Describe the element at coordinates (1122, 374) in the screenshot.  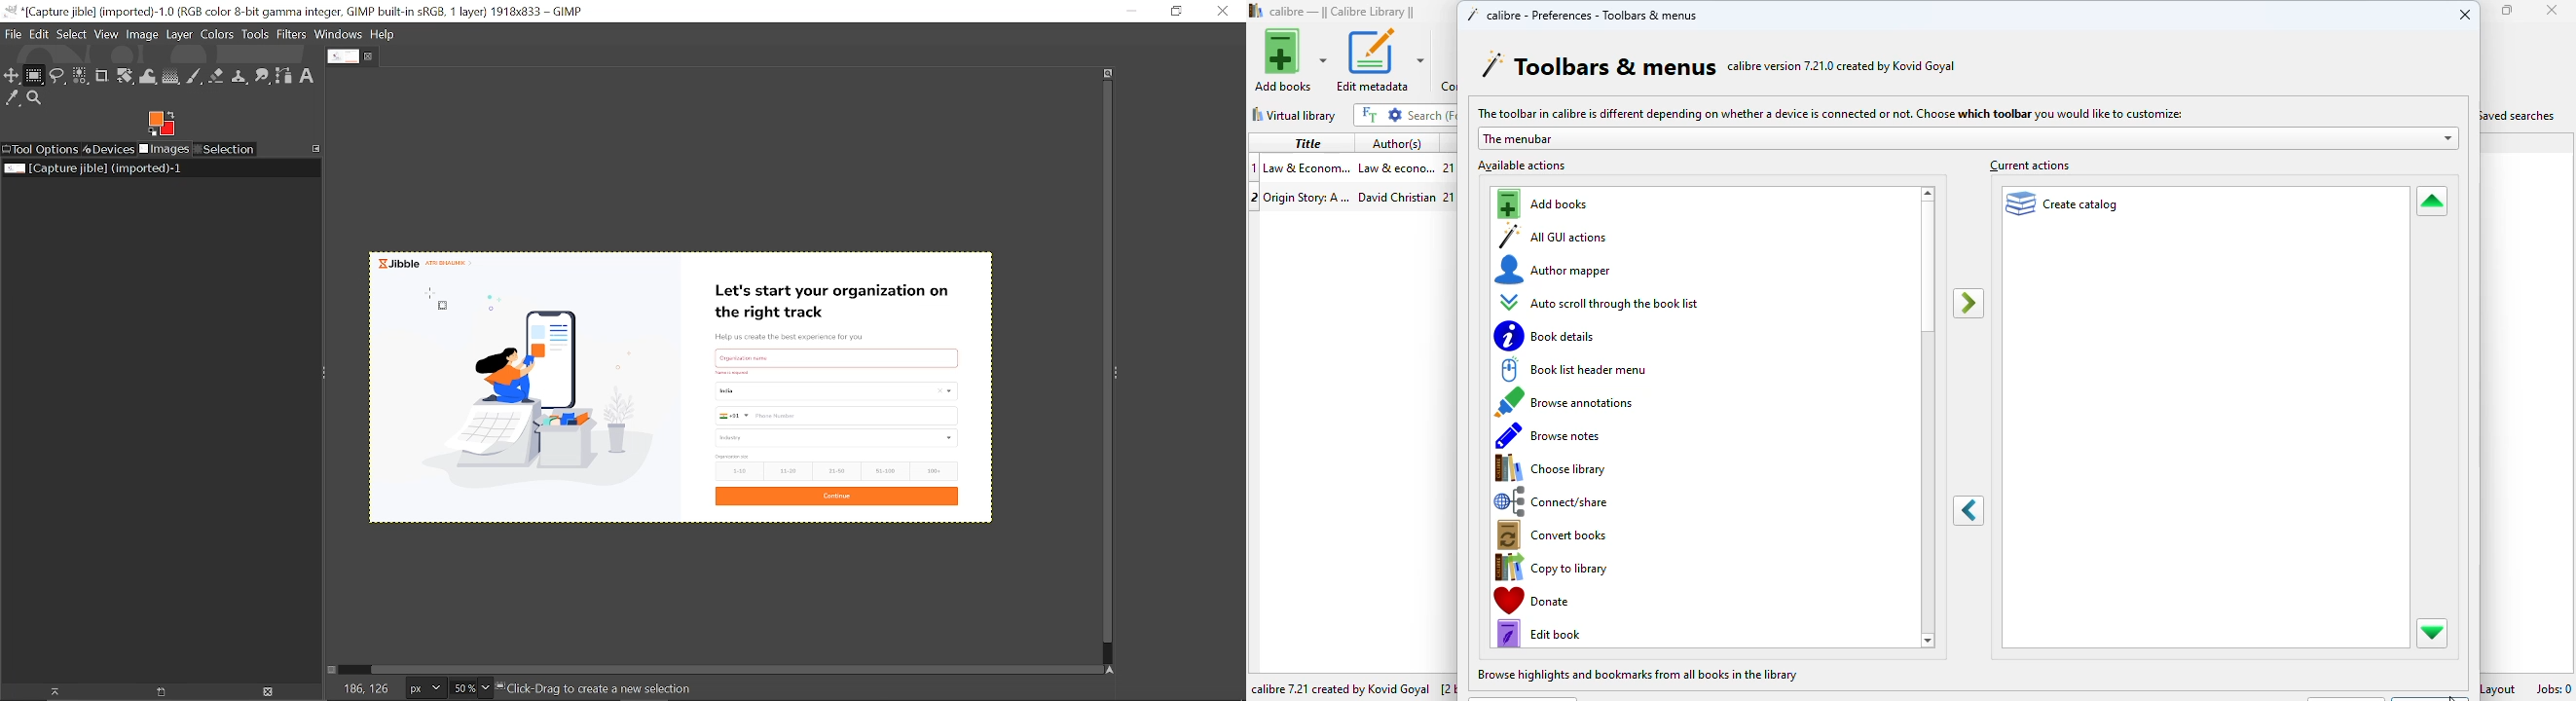
I see `Sidebar menu` at that location.